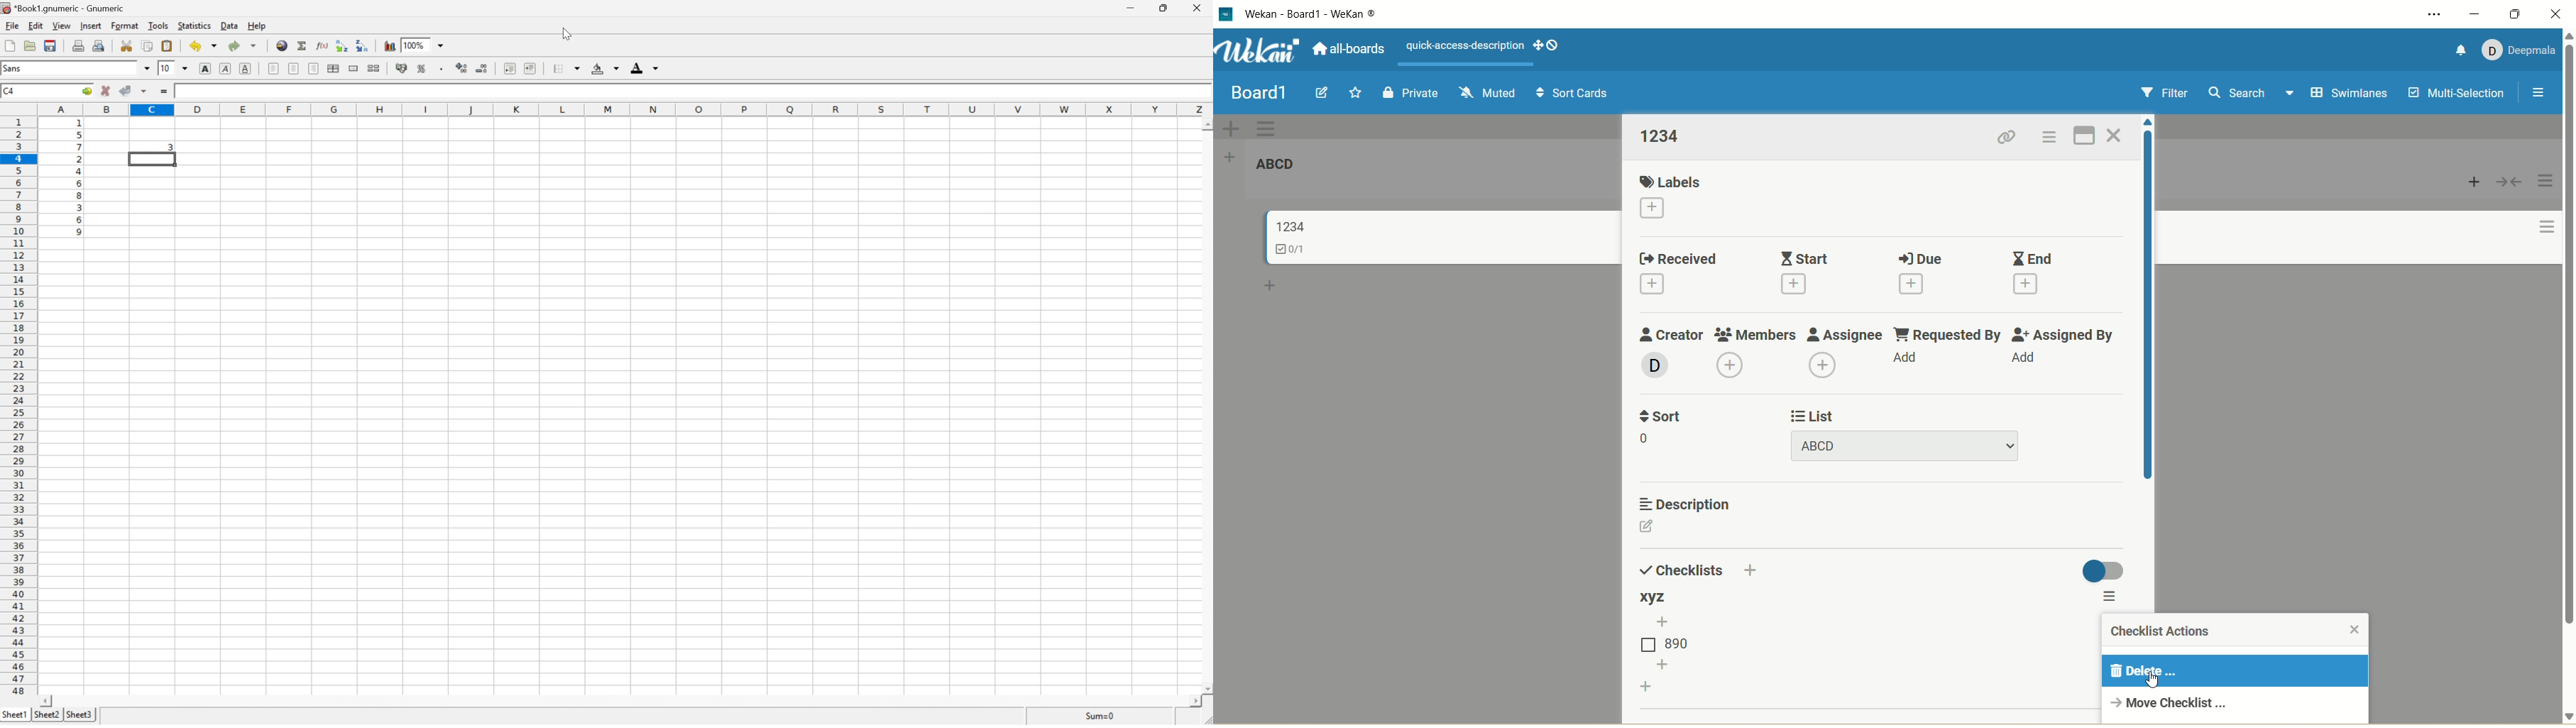  I want to click on search, so click(2252, 95).